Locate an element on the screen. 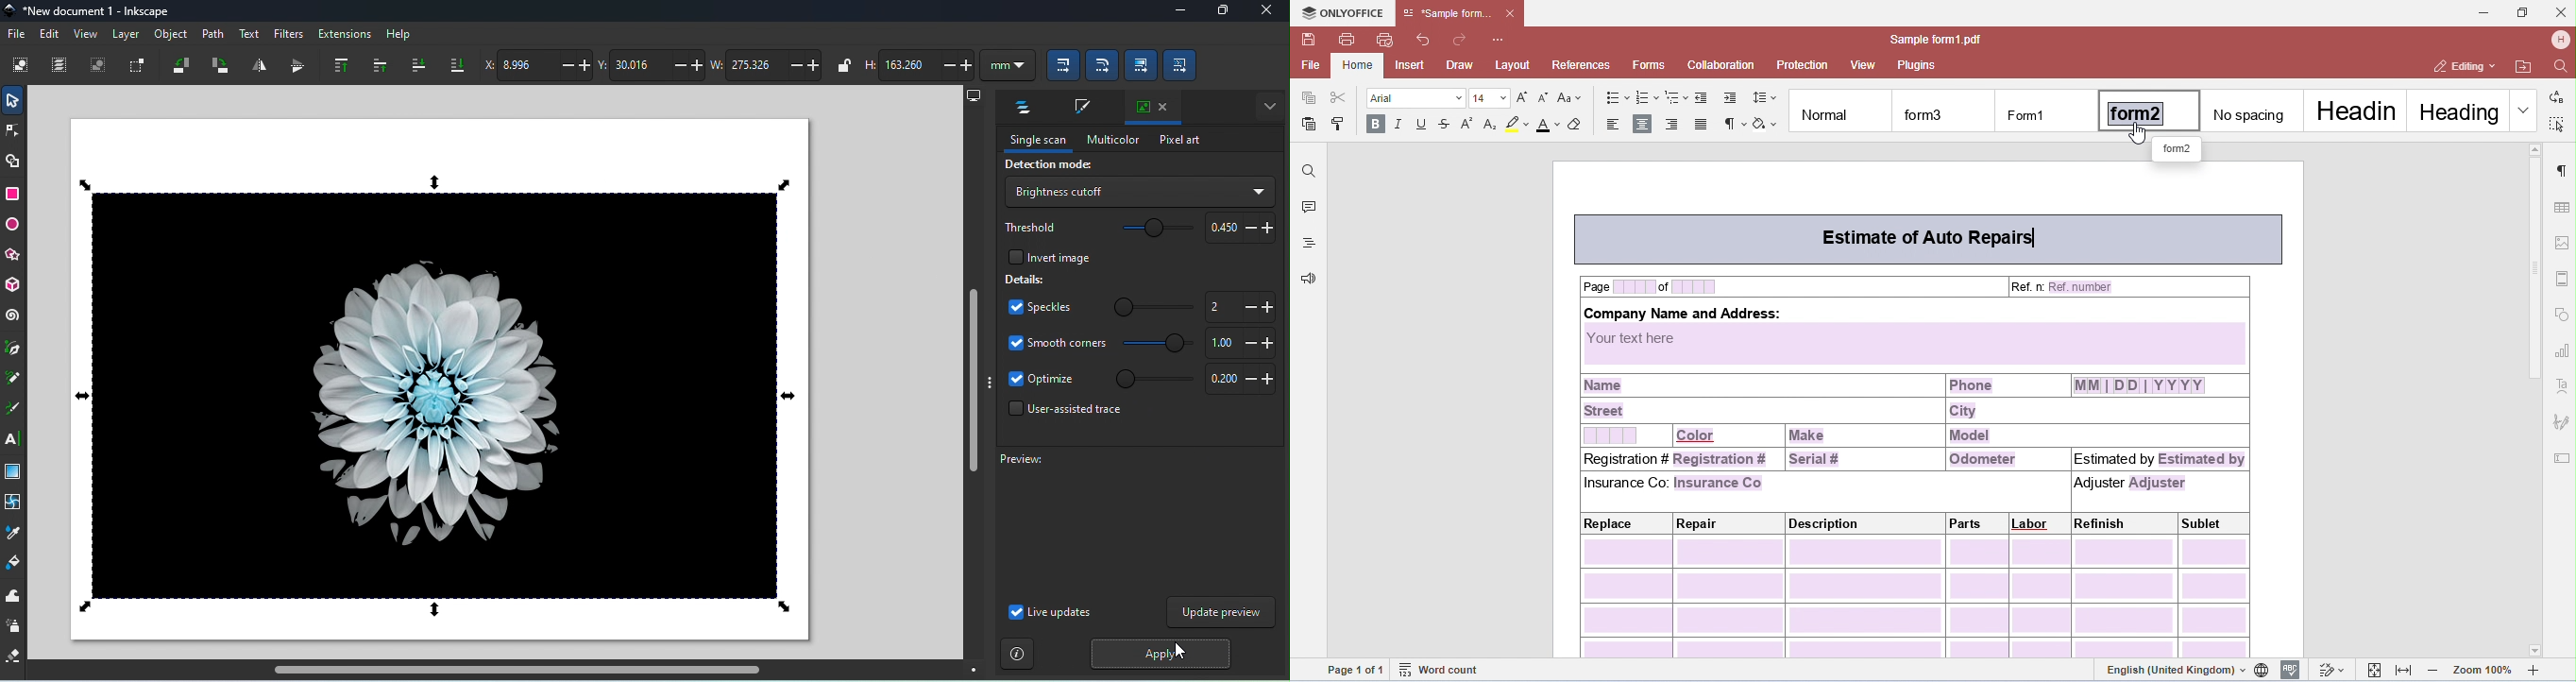 The width and height of the screenshot is (2576, 700). Threshold slide bar is located at coordinates (1151, 229).